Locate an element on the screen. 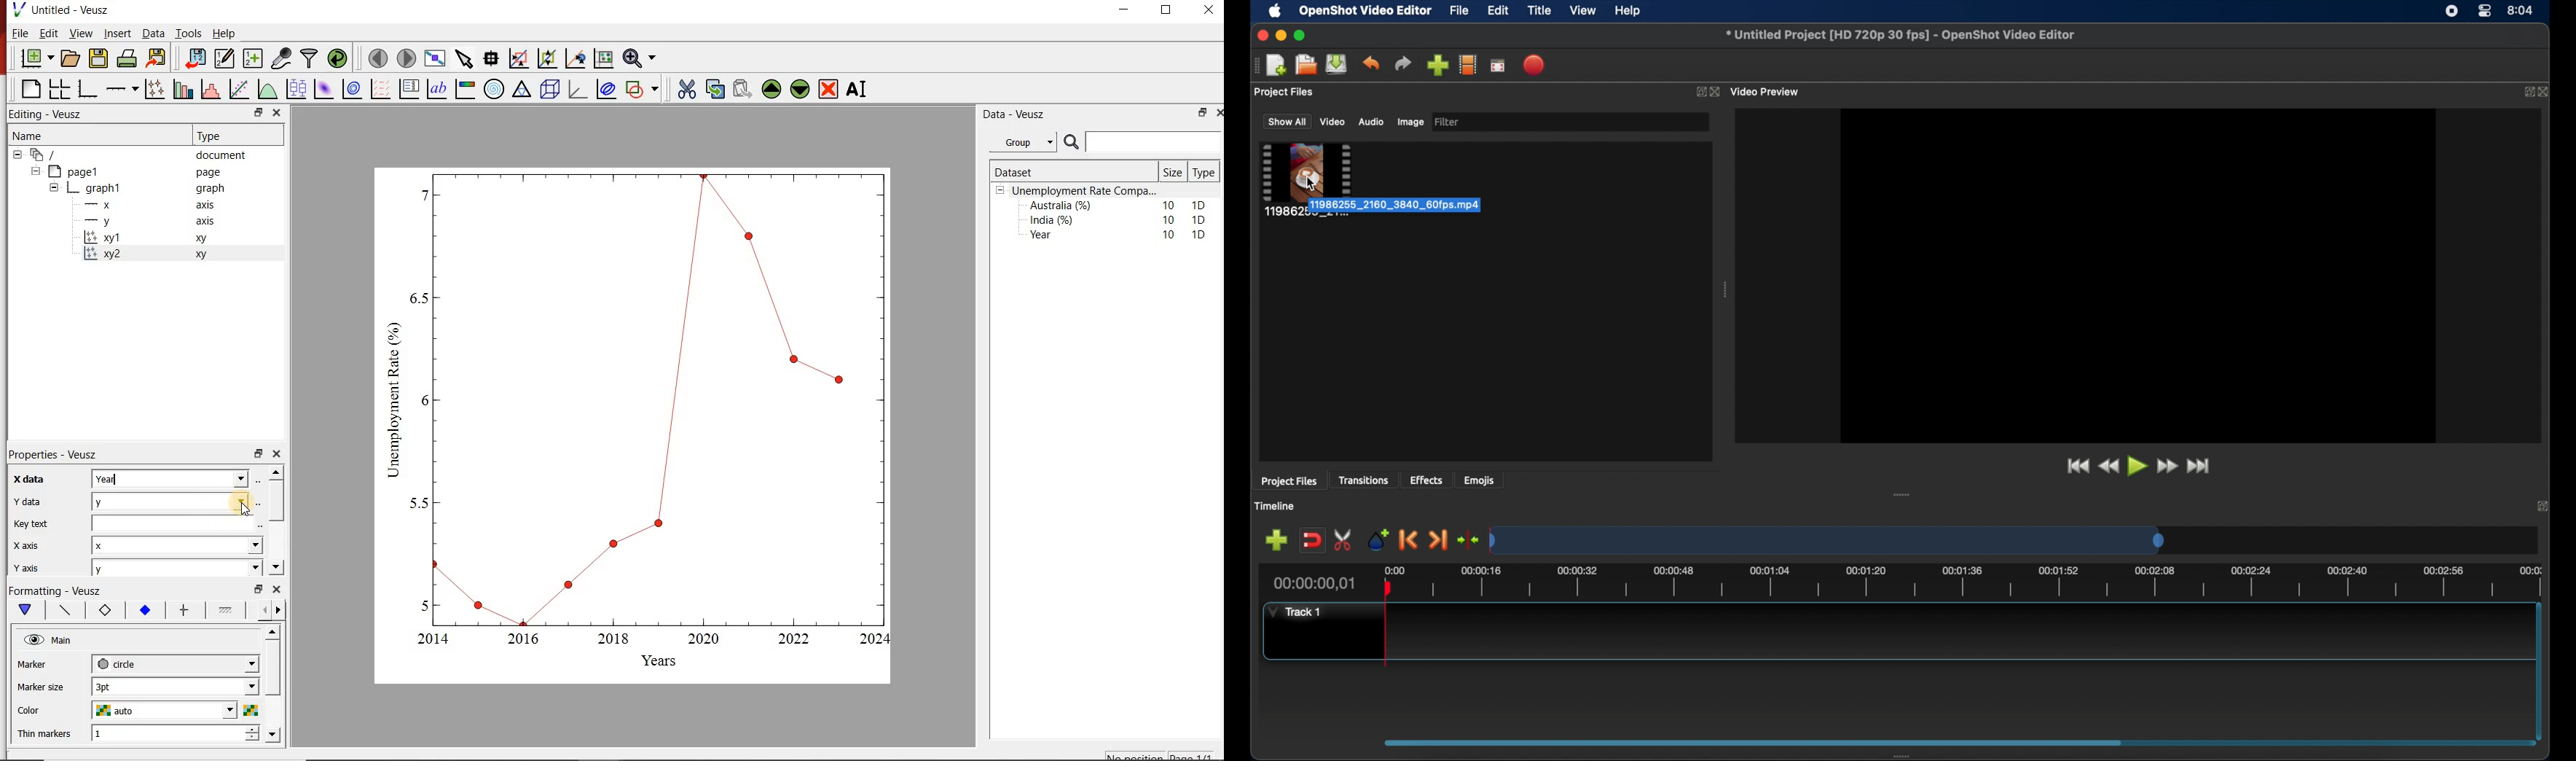 The image size is (2576, 784). play  is located at coordinates (2136, 466).